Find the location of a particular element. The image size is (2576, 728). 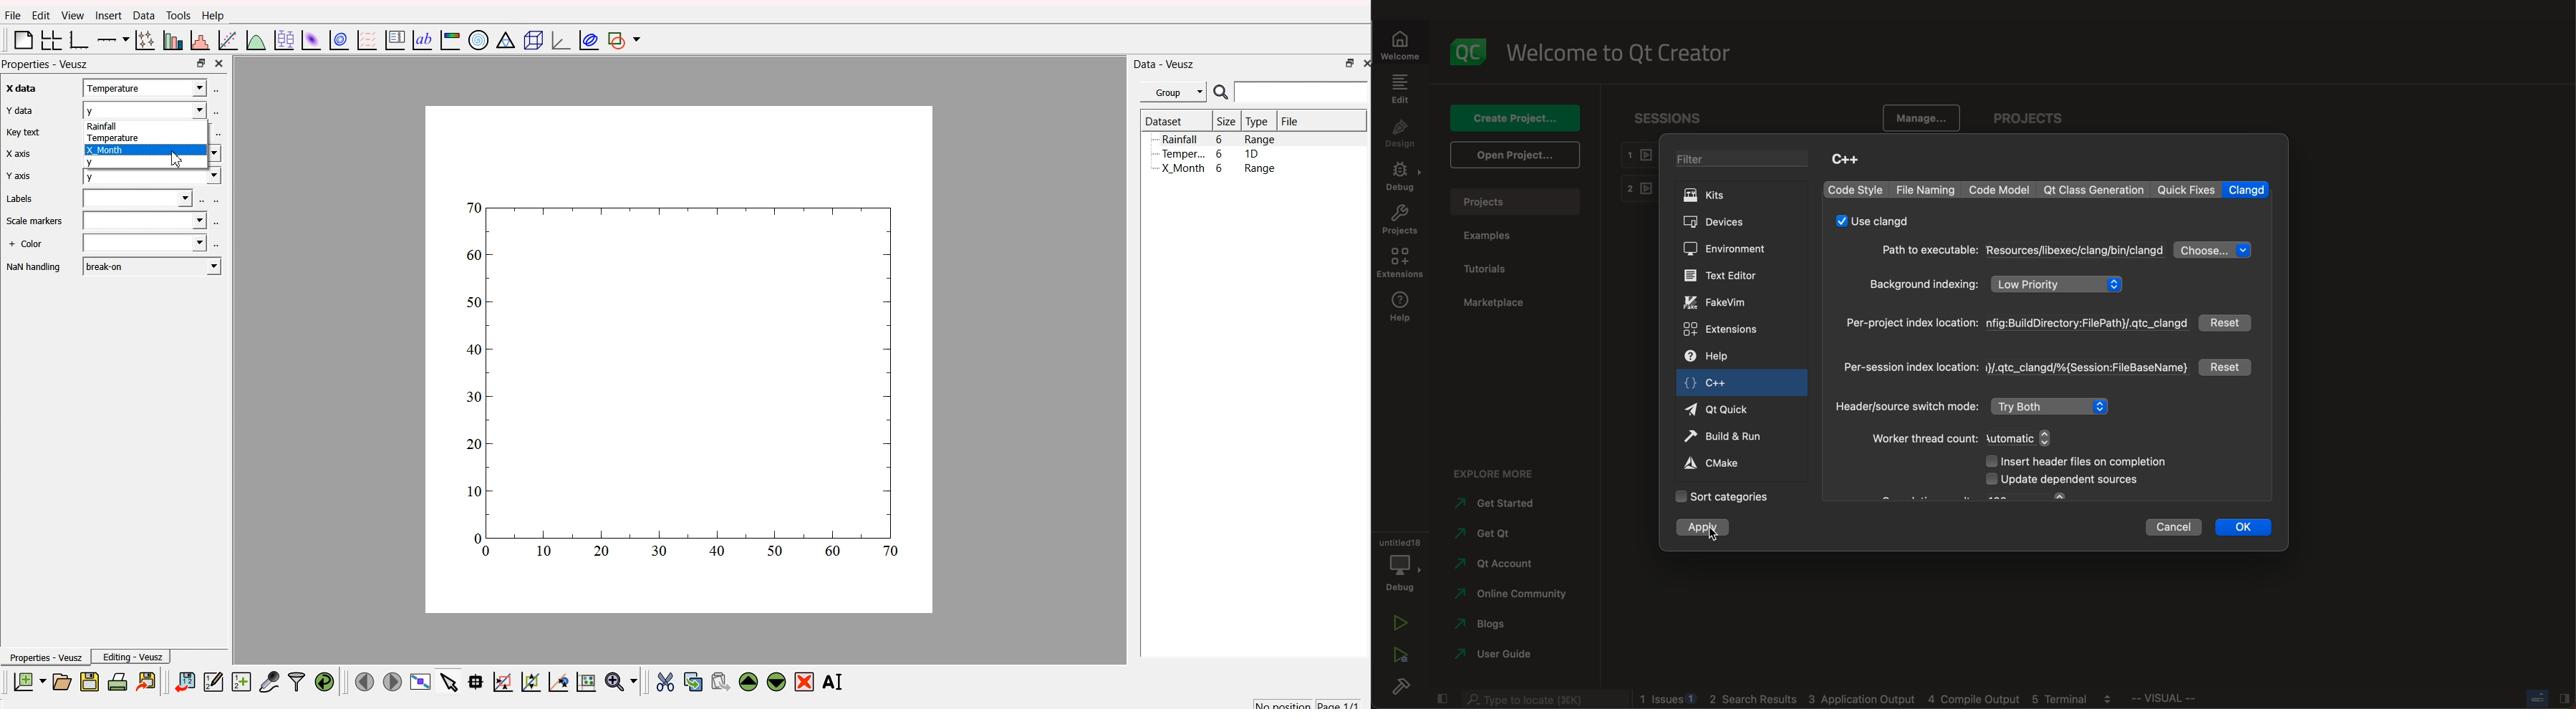

cursor is located at coordinates (1708, 536).